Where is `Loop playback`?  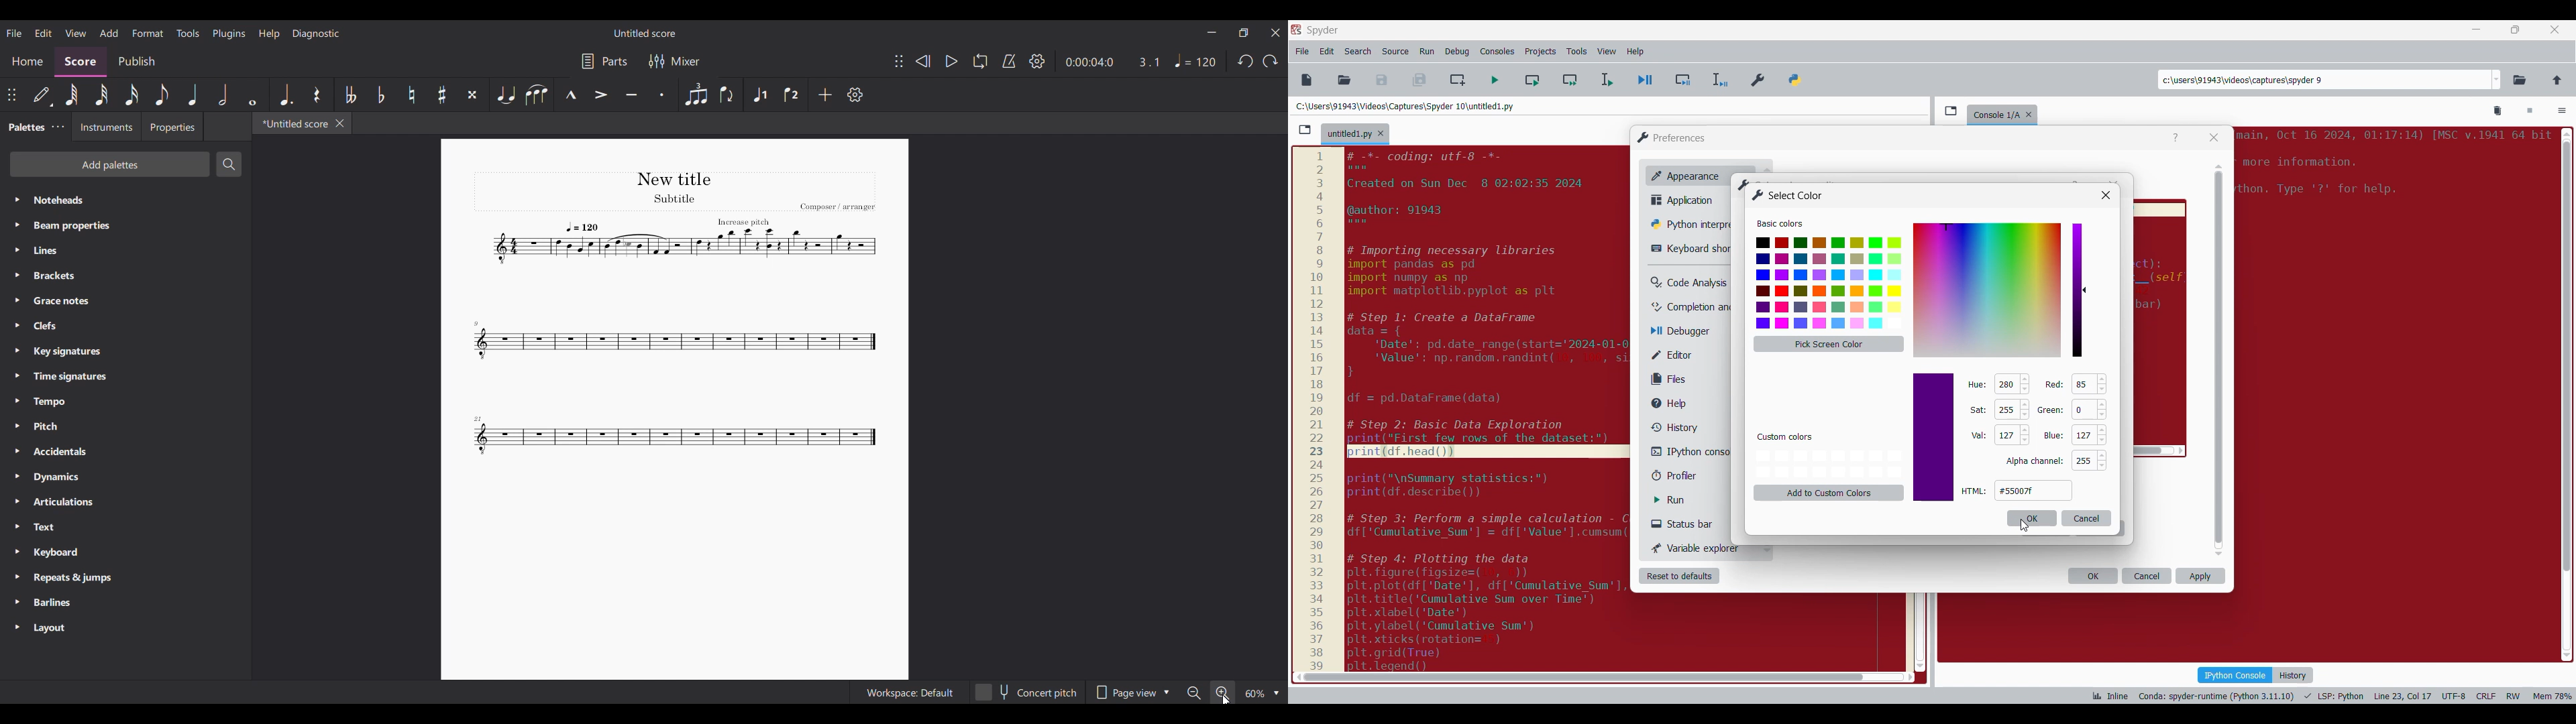
Loop playback is located at coordinates (980, 61).